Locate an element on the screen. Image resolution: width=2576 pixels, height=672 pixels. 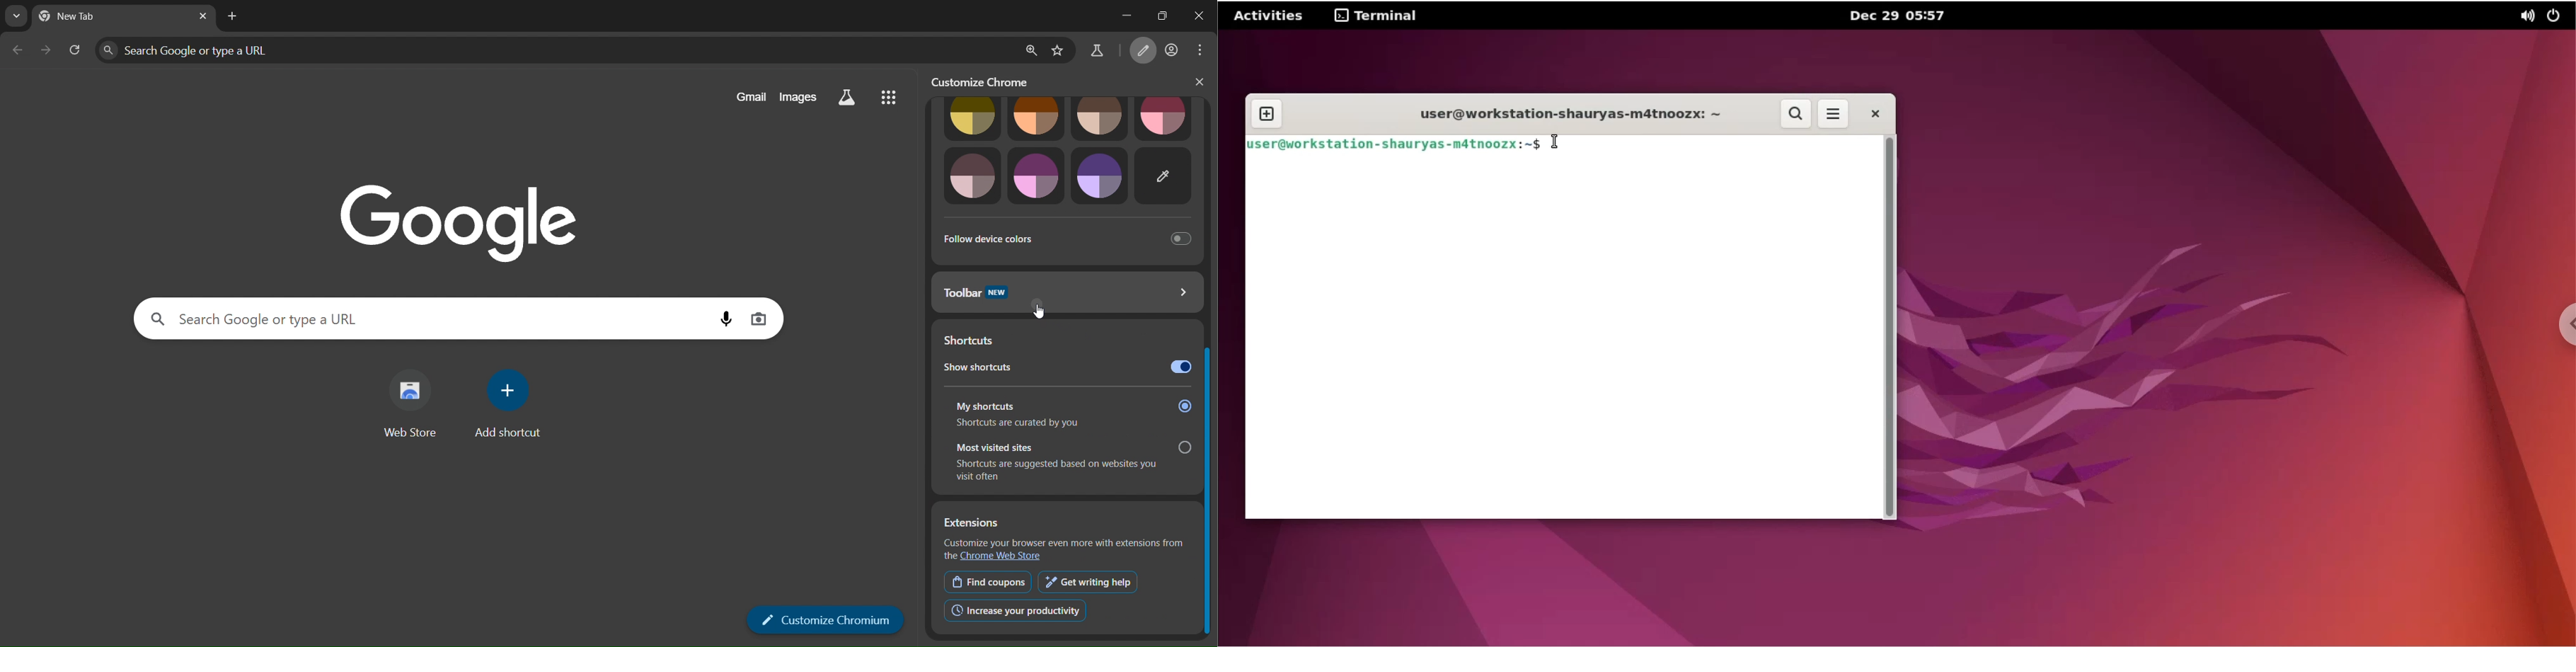
customize chromium is located at coordinates (826, 620).